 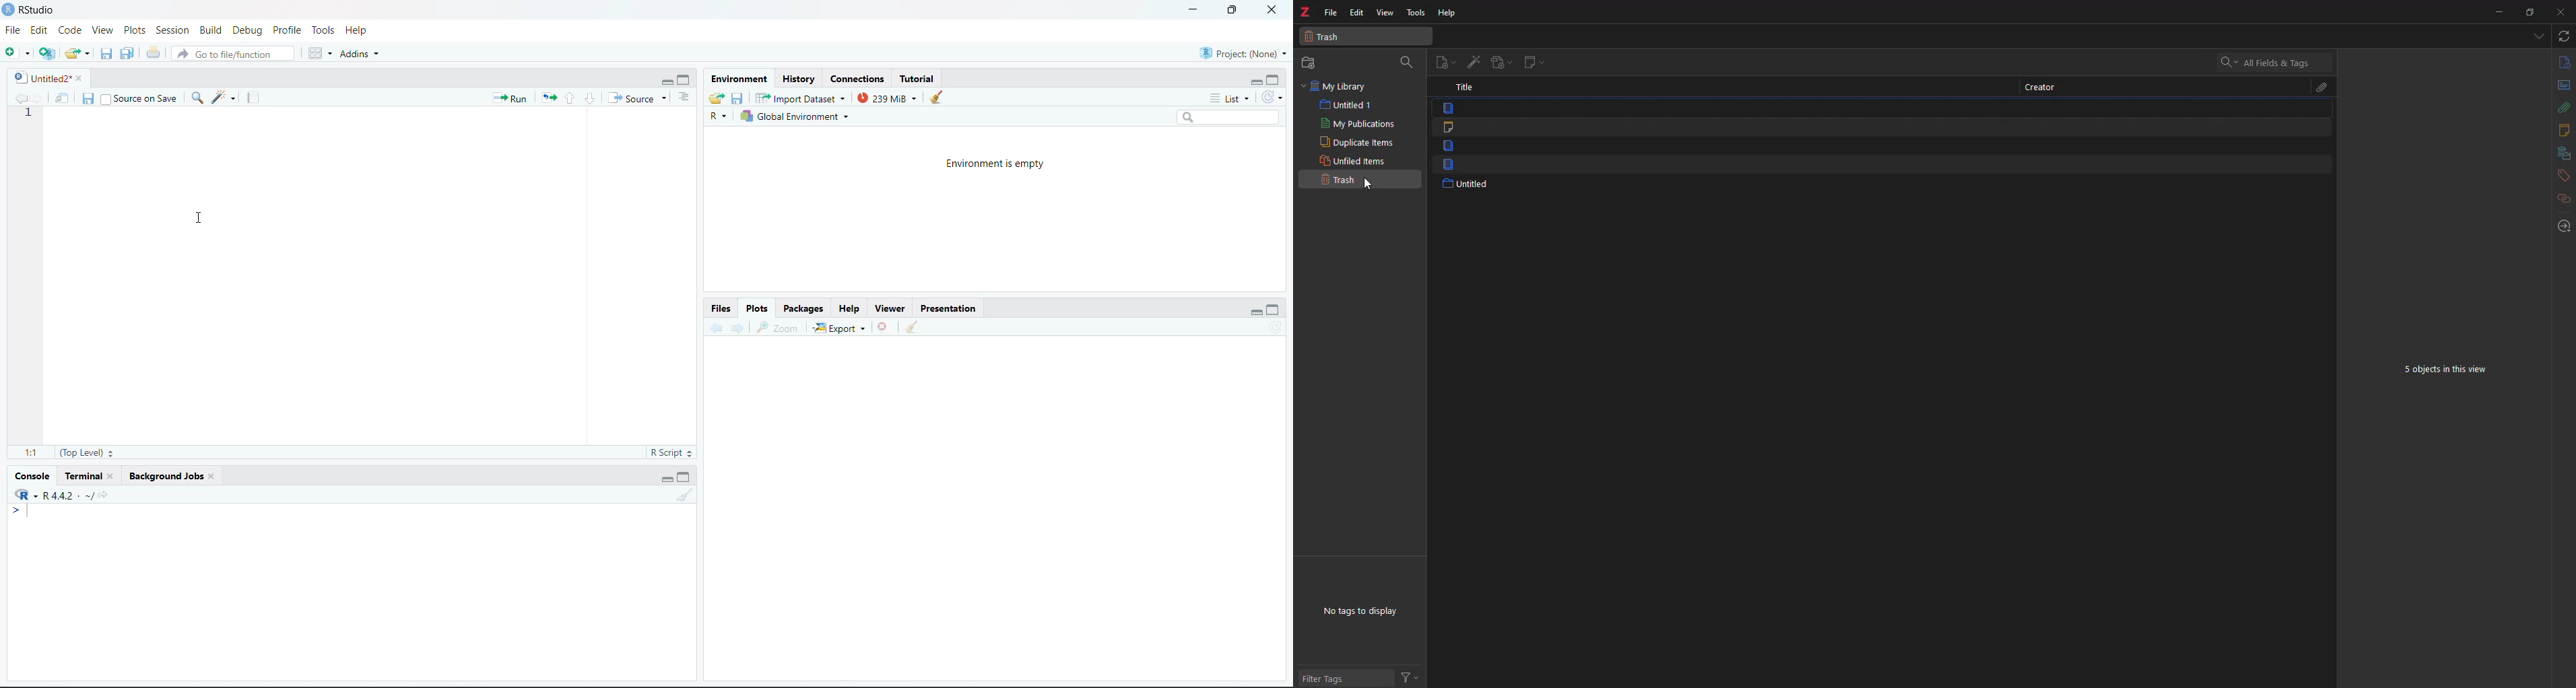 I want to click on attach, so click(x=2323, y=88).